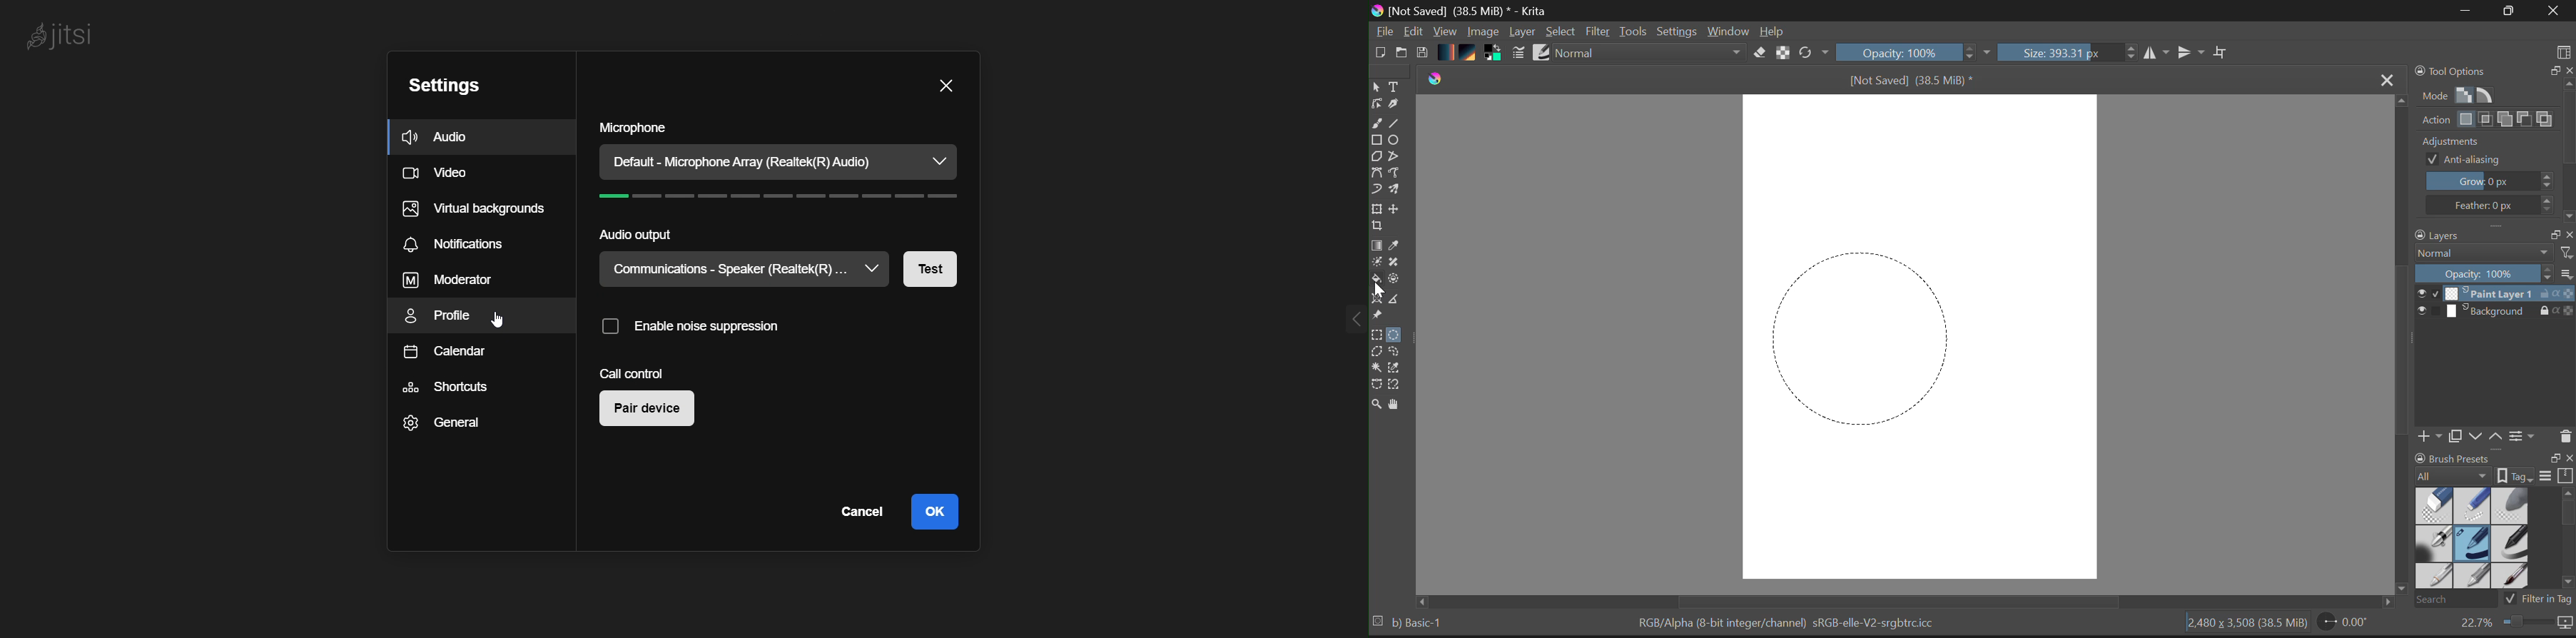 Image resolution: width=2576 pixels, height=644 pixels. Describe the element at coordinates (2344, 624) in the screenshot. I see `Page Rotation` at that location.